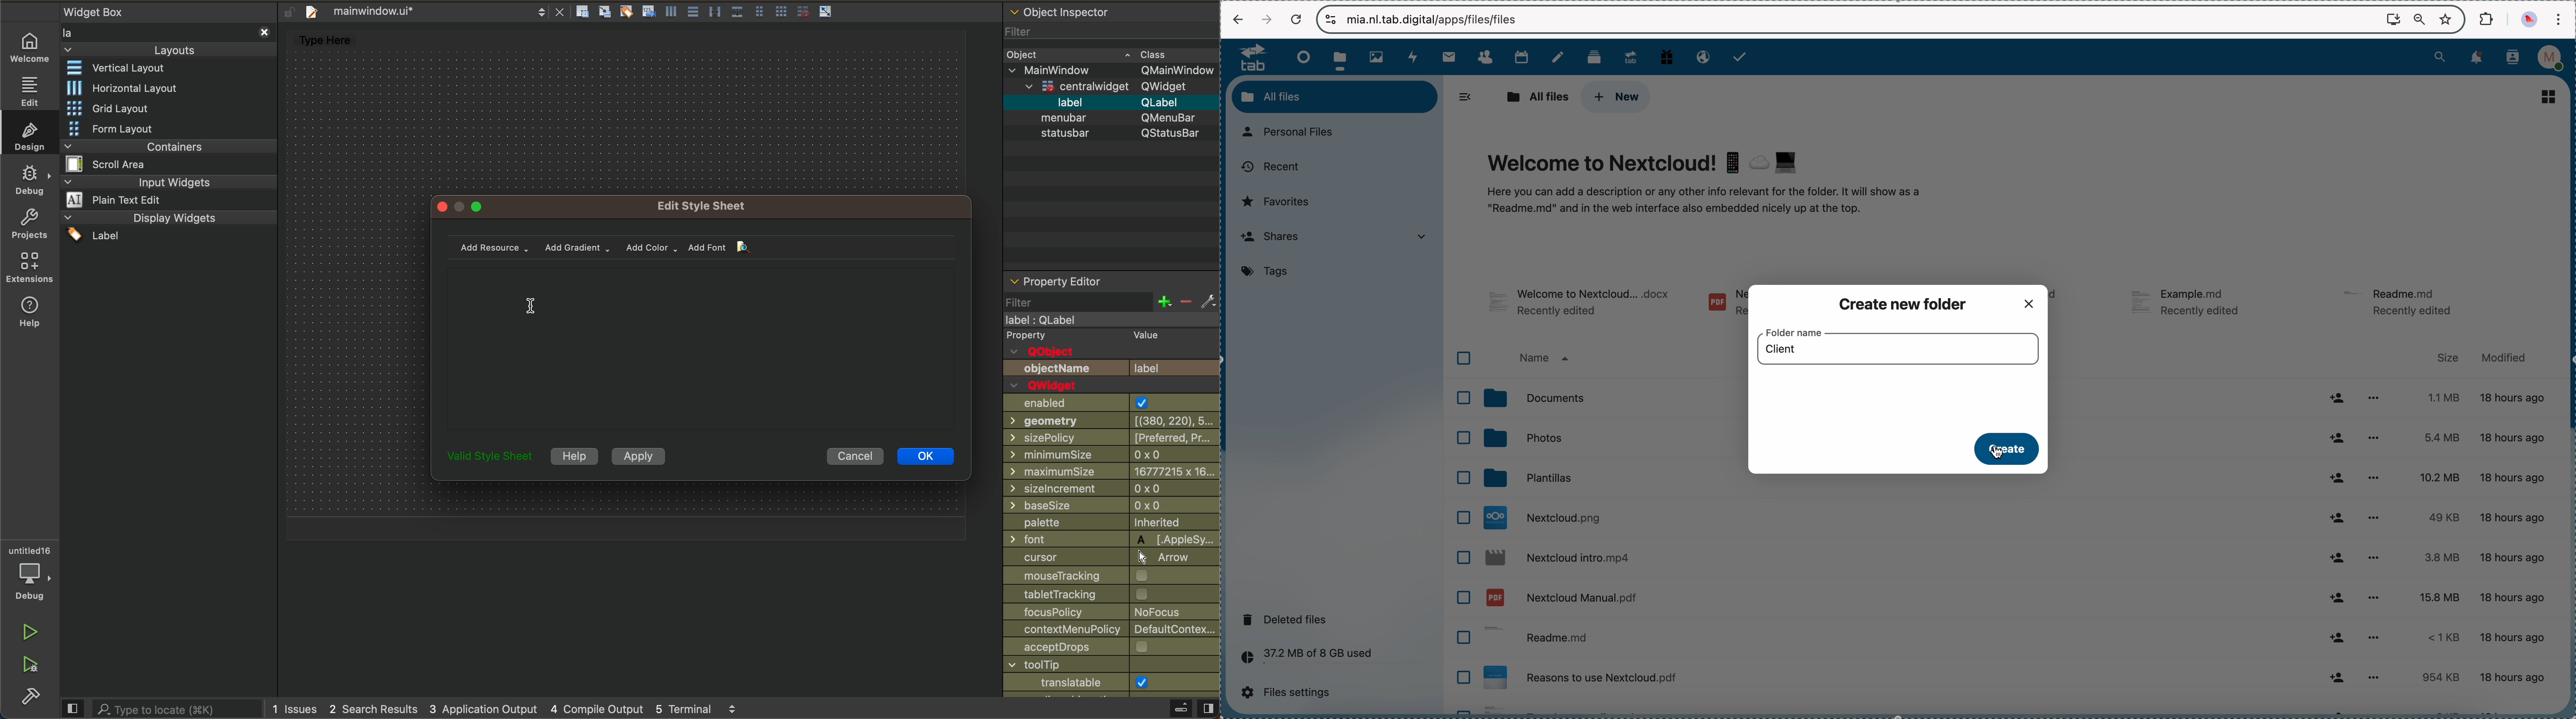 The image size is (2576, 728). What do you see at coordinates (1239, 21) in the screenshot?
I see `navigate back` at bounding box center [1239, 21].